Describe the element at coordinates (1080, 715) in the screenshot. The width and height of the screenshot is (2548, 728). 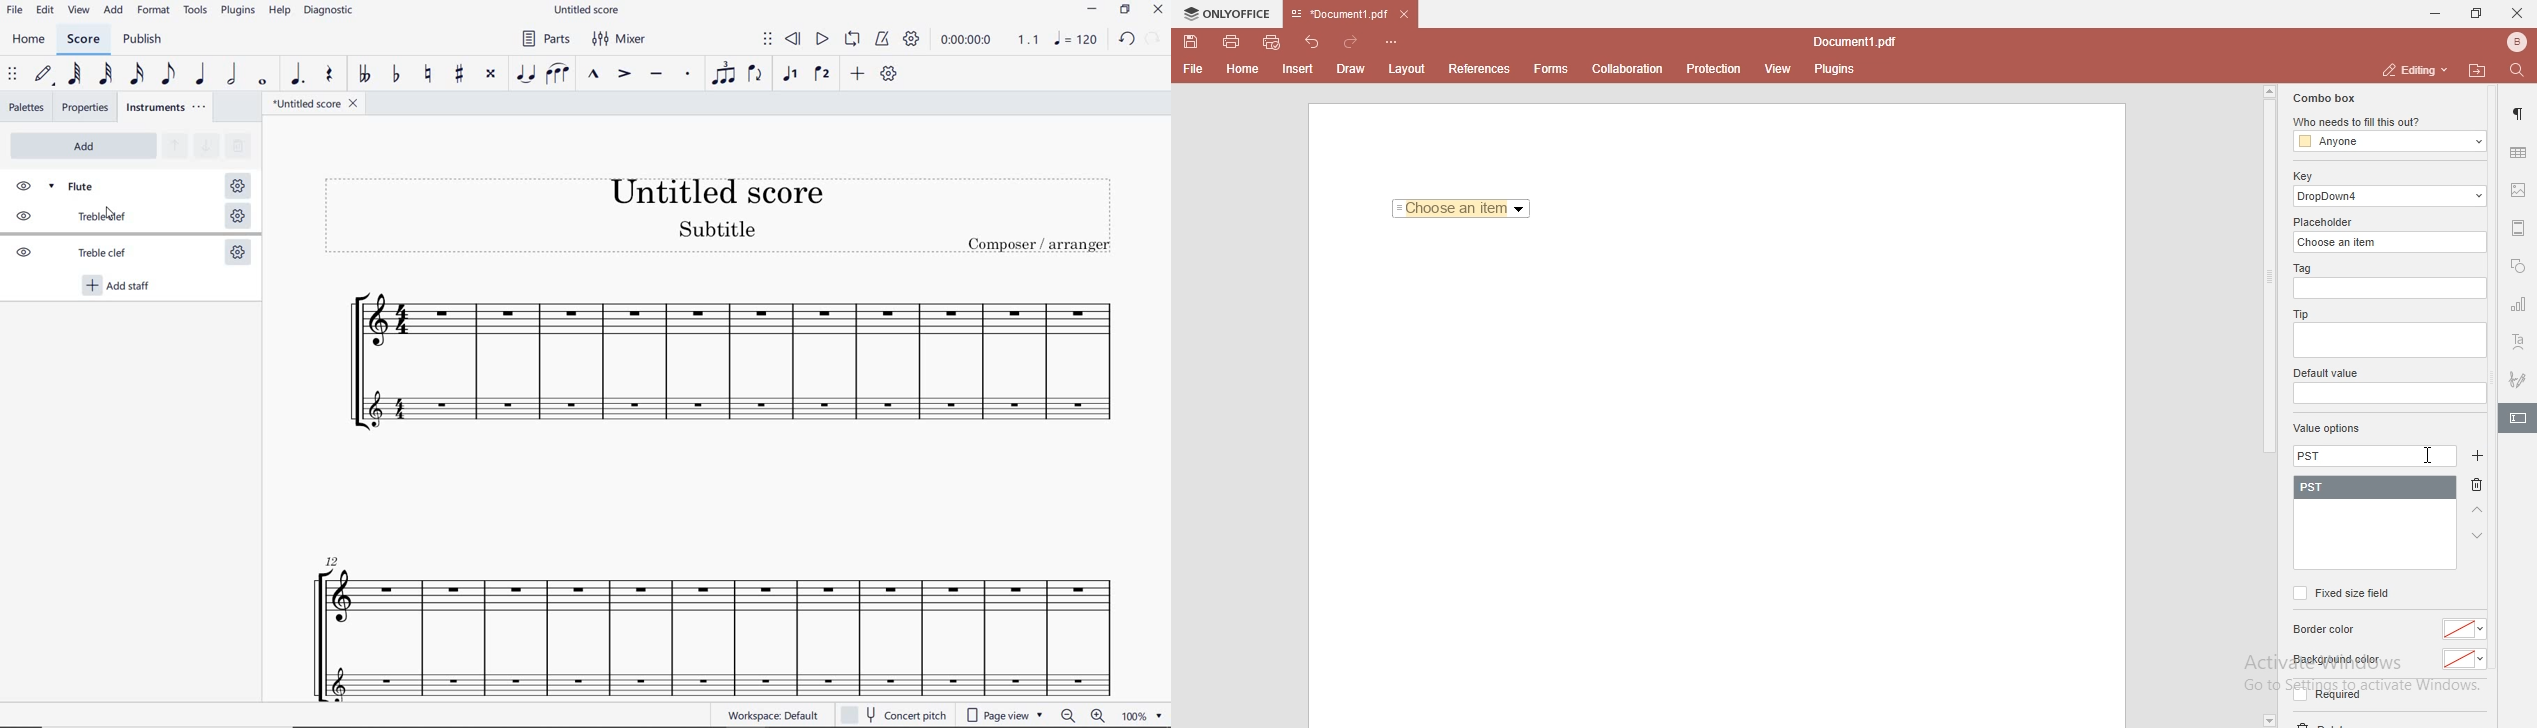
I see `zoom in or zoom out` at that location.